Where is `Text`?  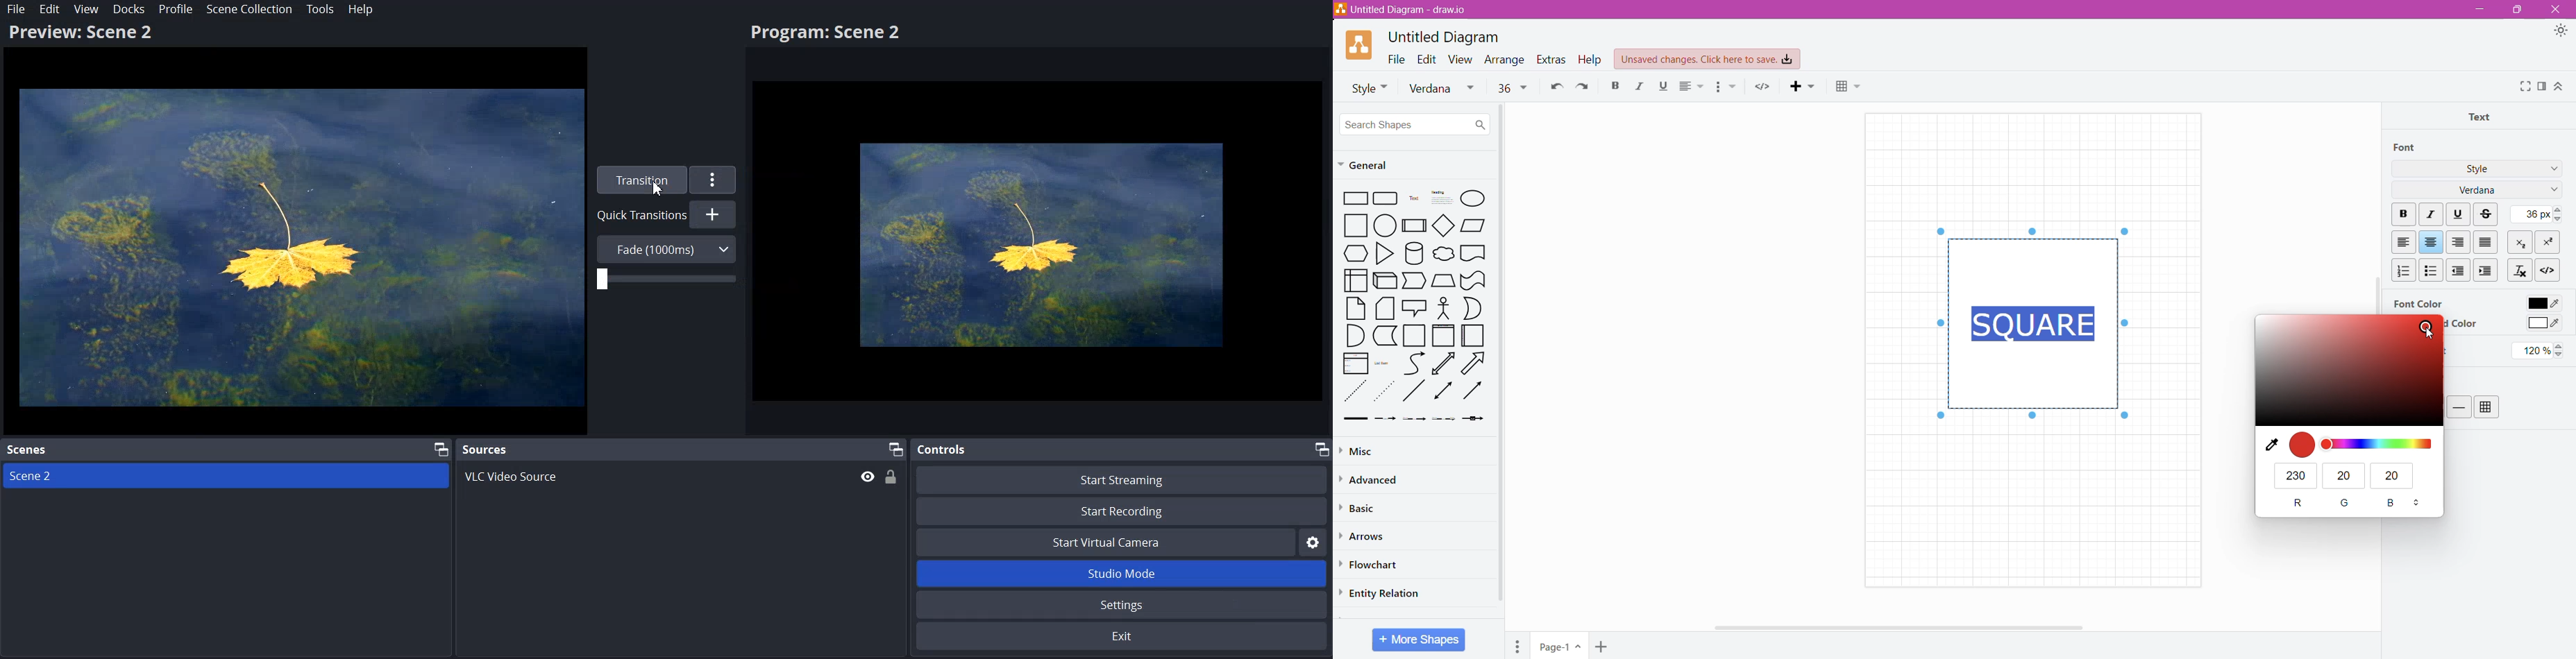
Text is located at coordinates (1414, 198).